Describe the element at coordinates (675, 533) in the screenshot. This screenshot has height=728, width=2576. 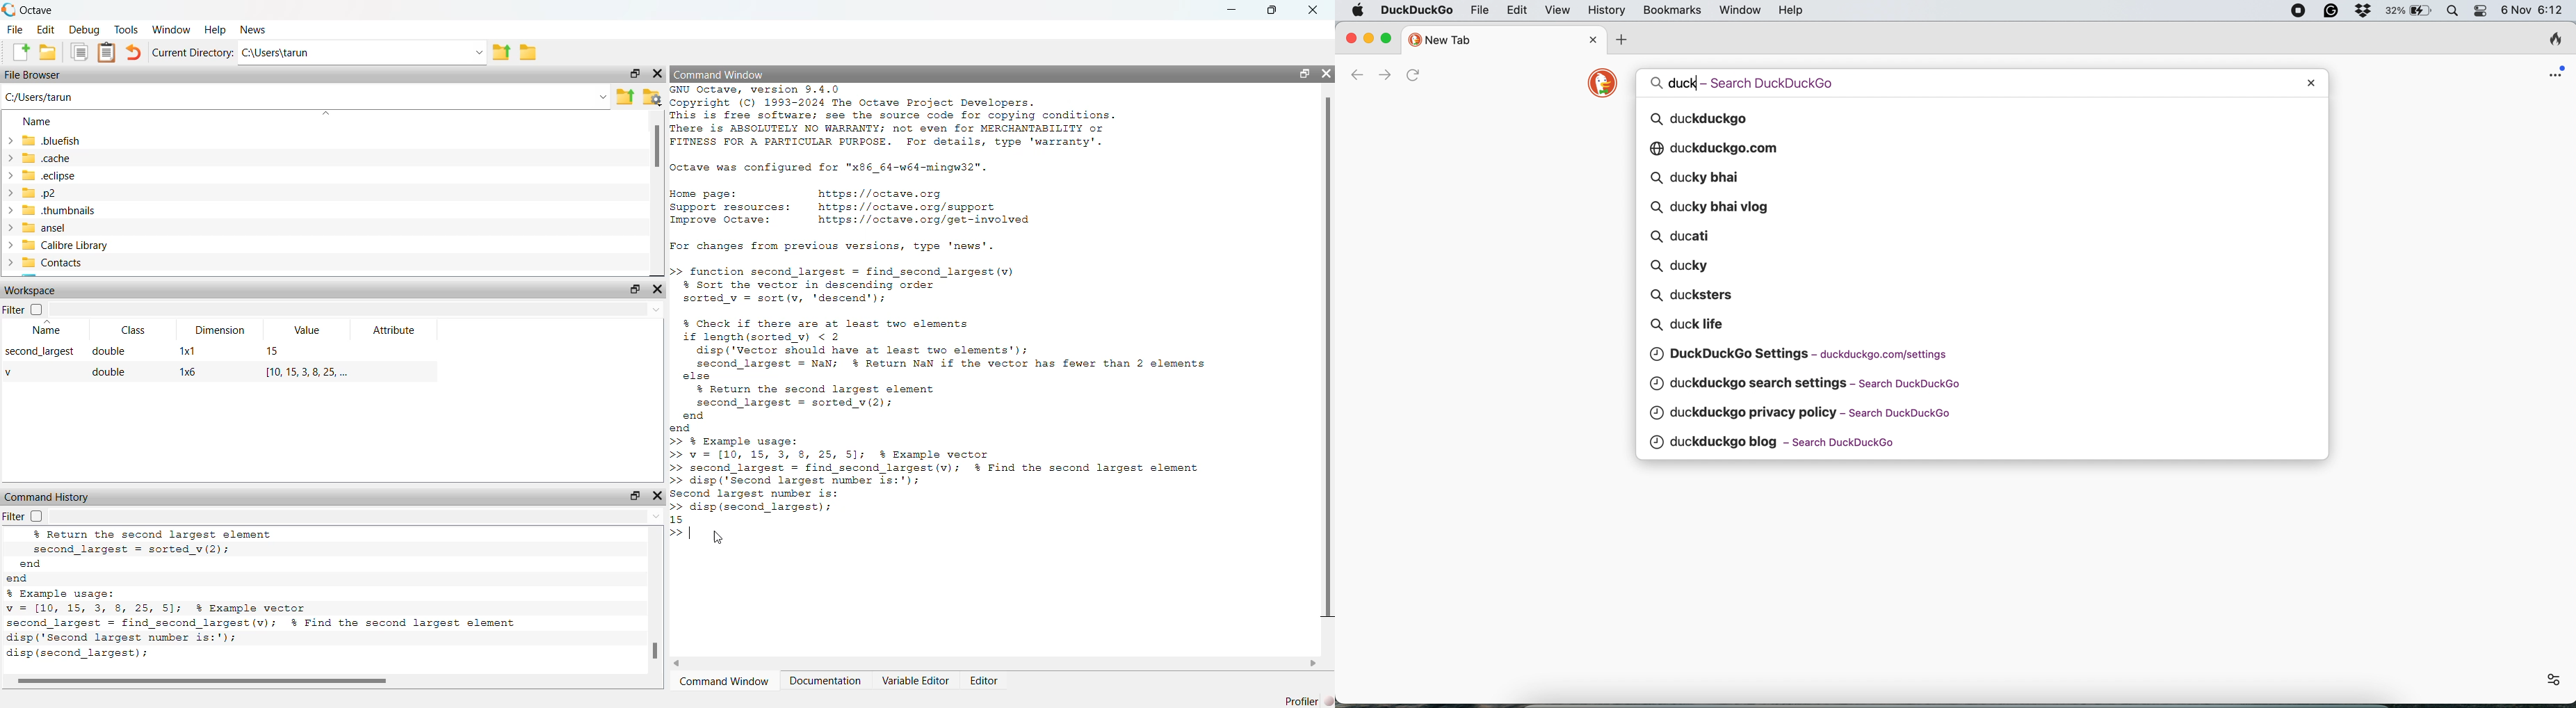
I see `prompt cursor` at that location.